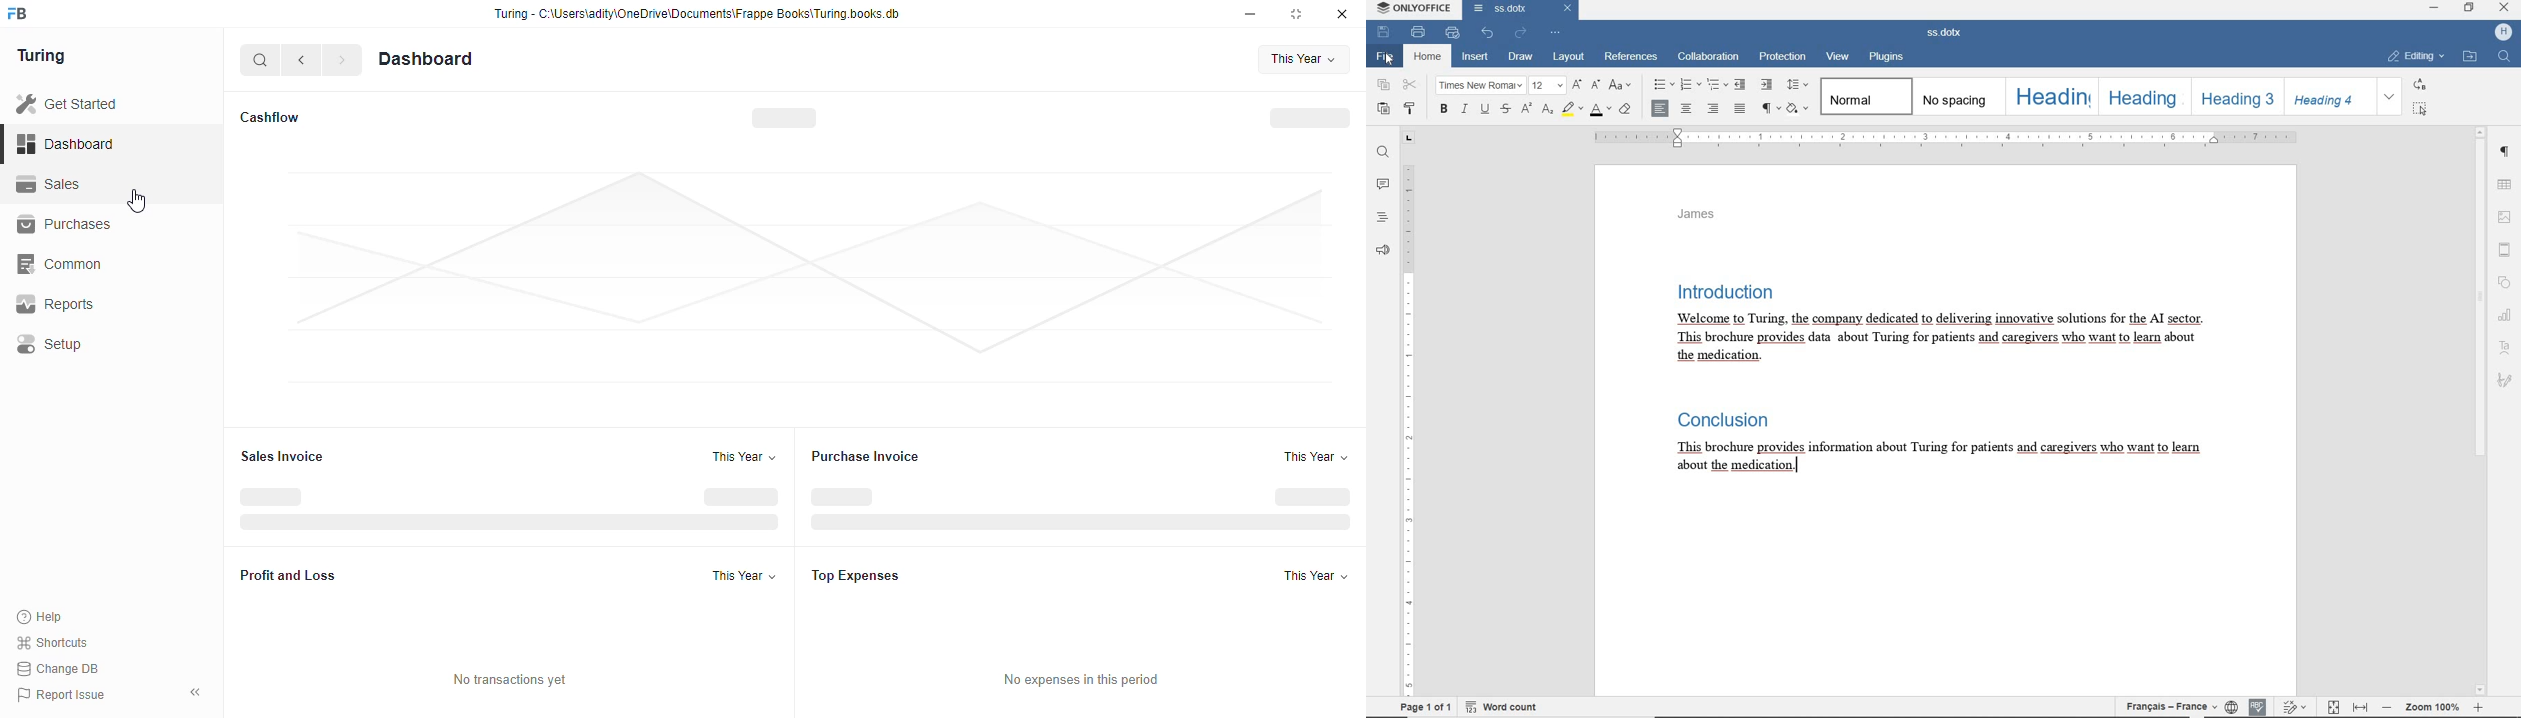 The width and height of the screenshot is (2548, 728). Describe the element at coordinates (1741, 109) in the screenshot. I see `JUSTIFIED` at that location.